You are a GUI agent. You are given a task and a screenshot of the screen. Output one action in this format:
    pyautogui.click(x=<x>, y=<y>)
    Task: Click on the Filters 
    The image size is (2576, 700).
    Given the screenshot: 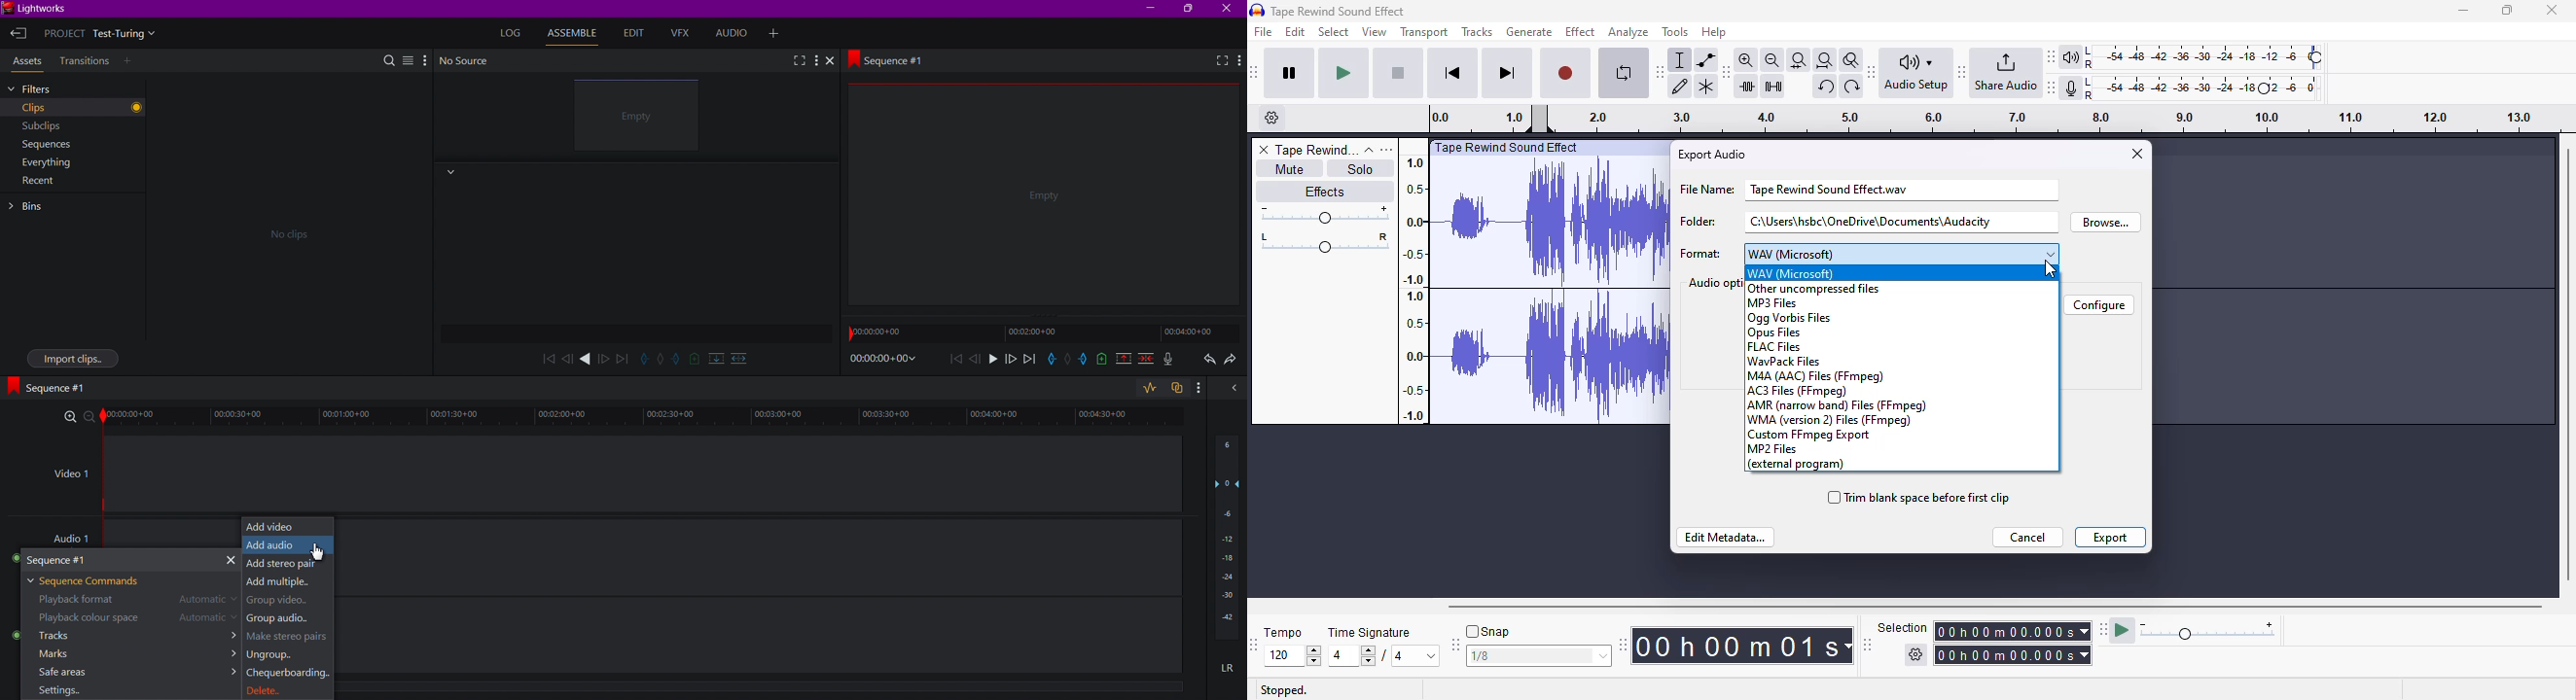 What is the action you would take?
    pyautogui.click(x=50, y=88)
    